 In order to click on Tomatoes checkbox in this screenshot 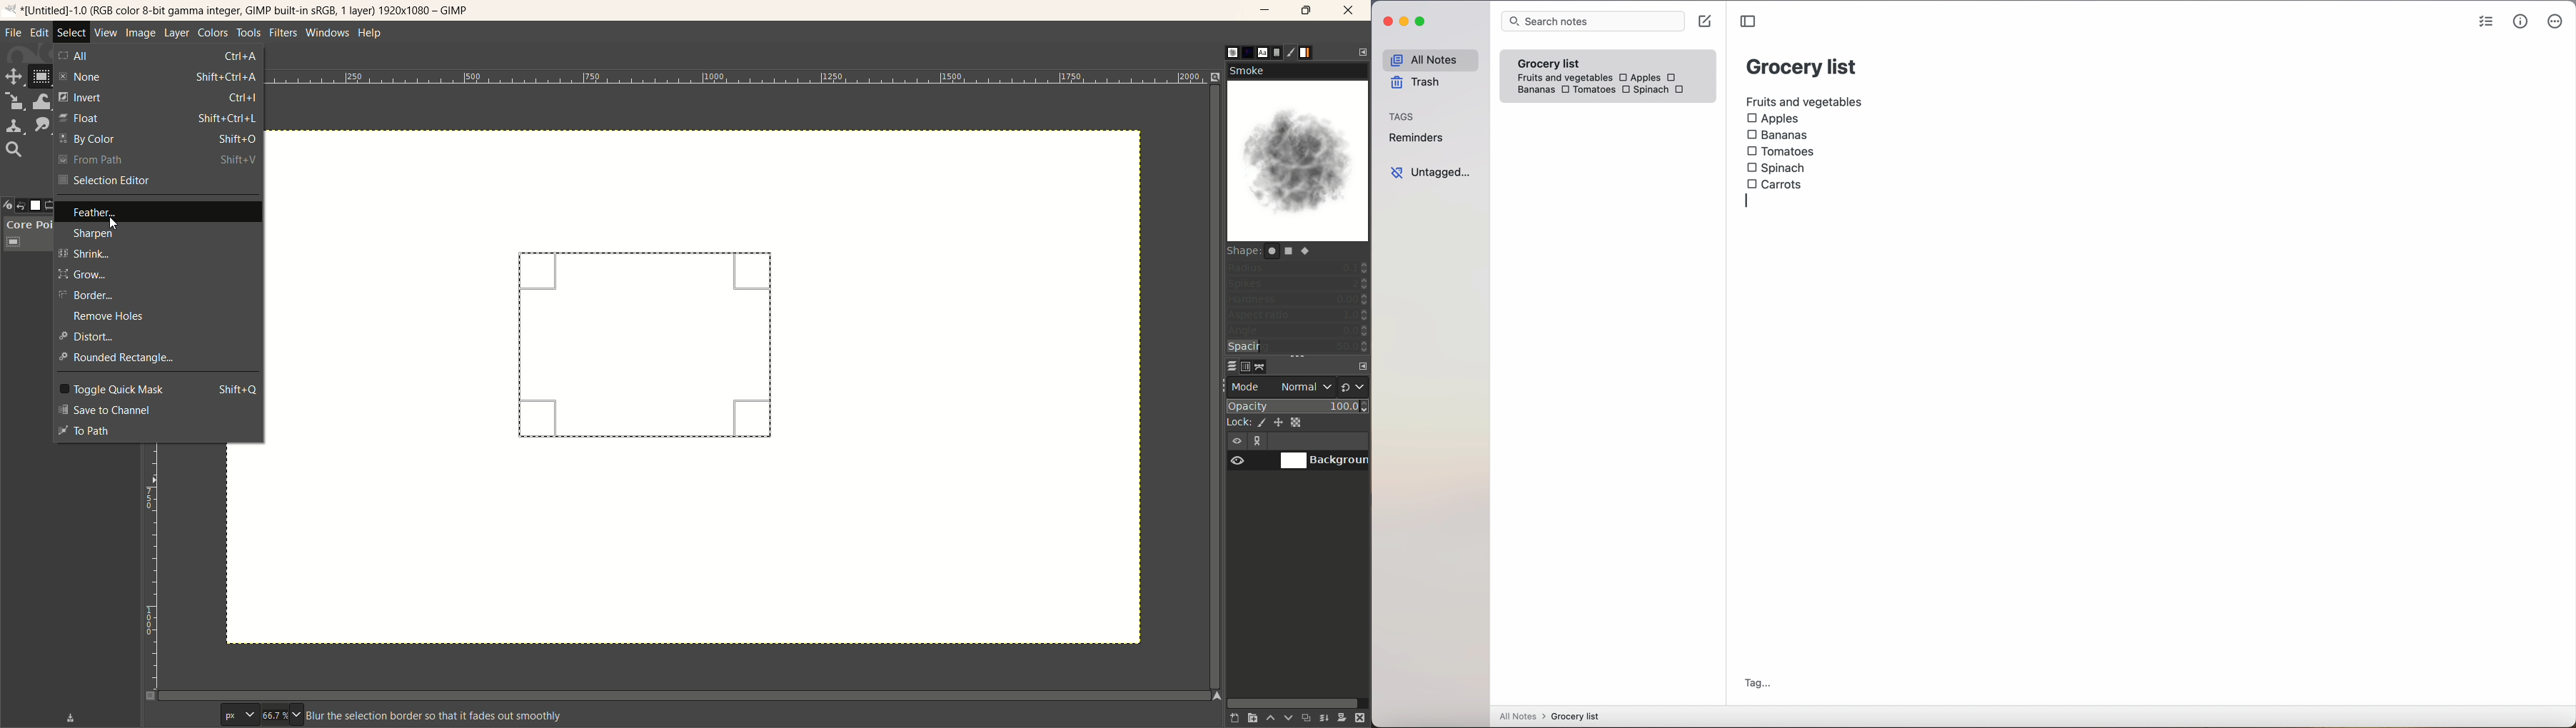, I will do `click(1587, 90)`.